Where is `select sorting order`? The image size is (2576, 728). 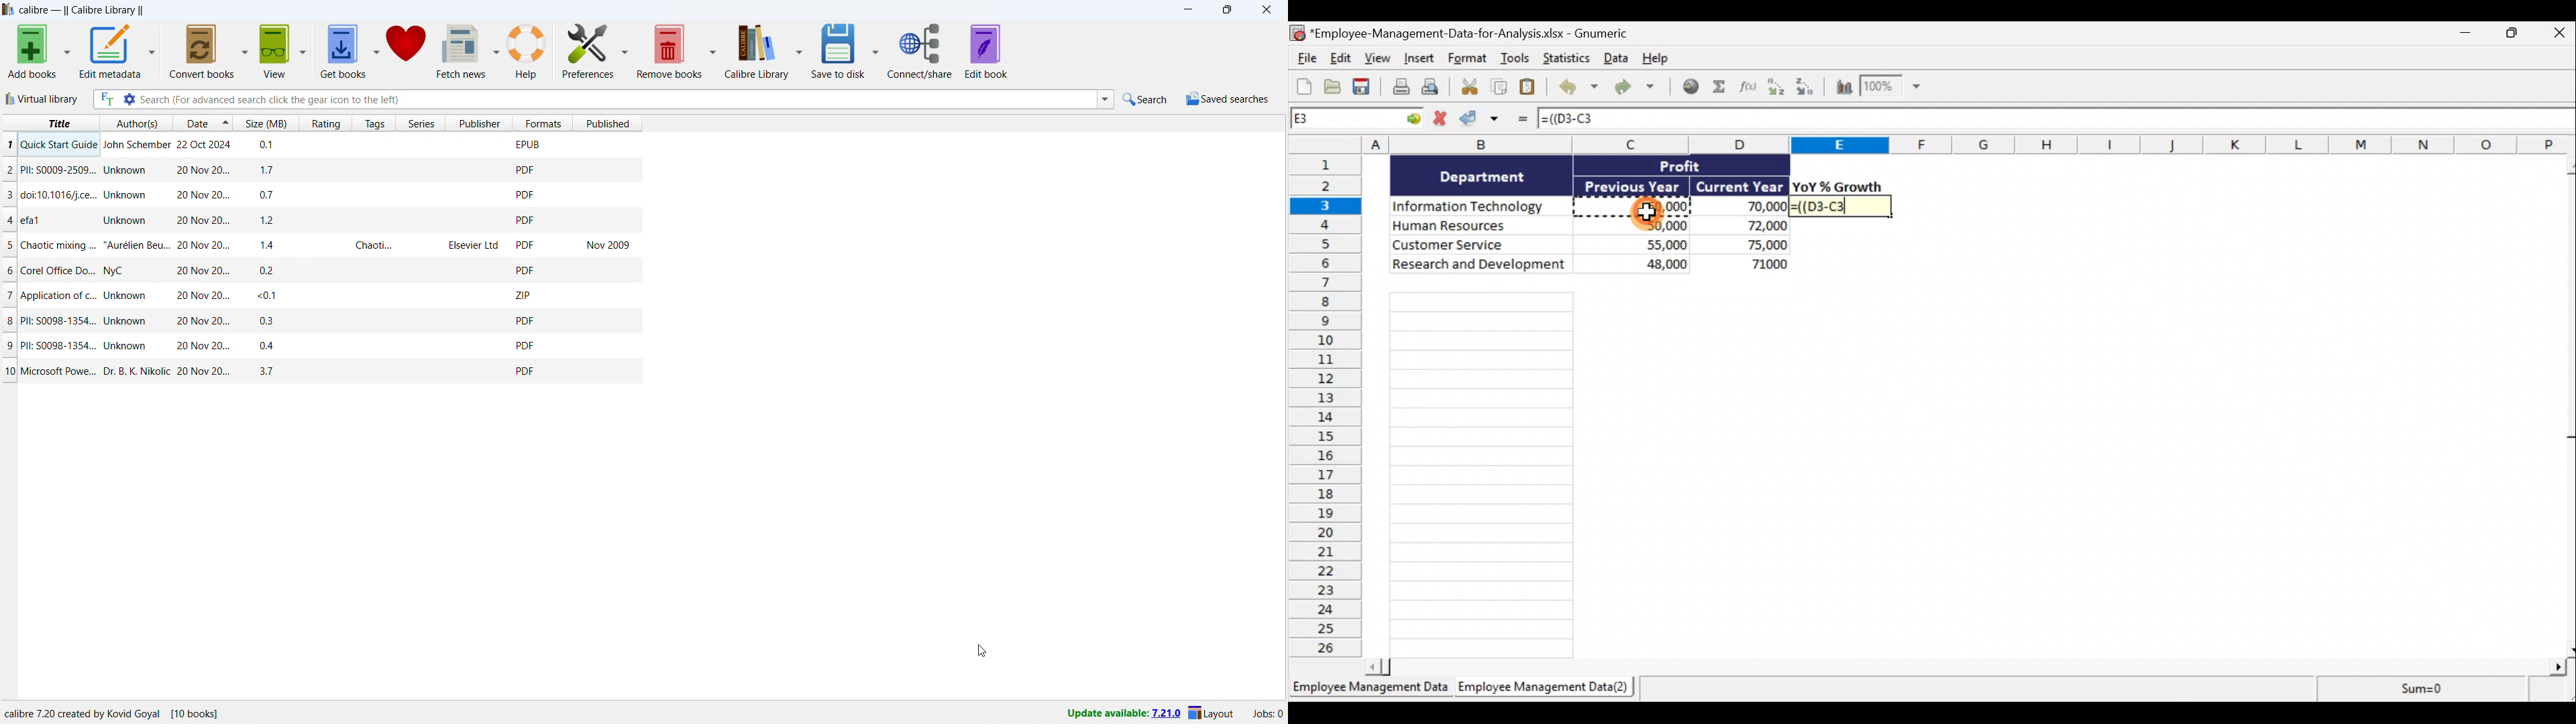 select sorting order is located at coordinates (226, 125).